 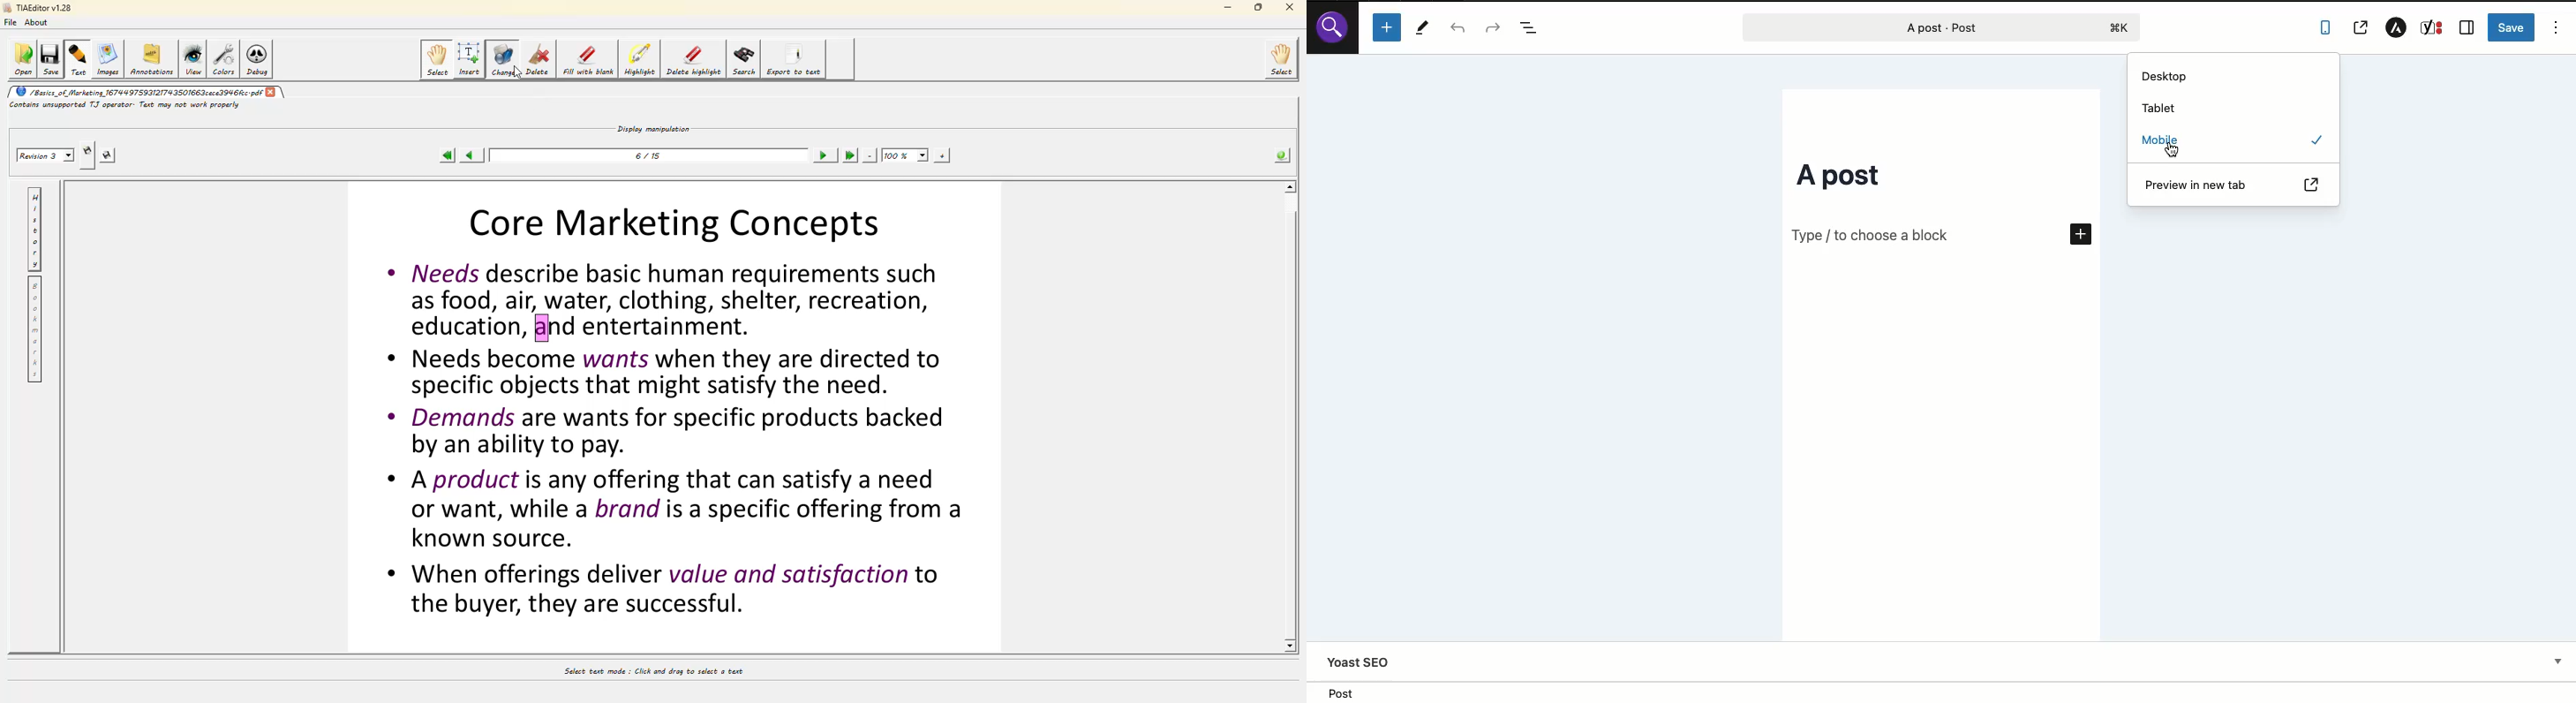 What do you see at coordinates (1457, 27) in the screenshot?
I see `Undo` at bounding box center [1457, 27].